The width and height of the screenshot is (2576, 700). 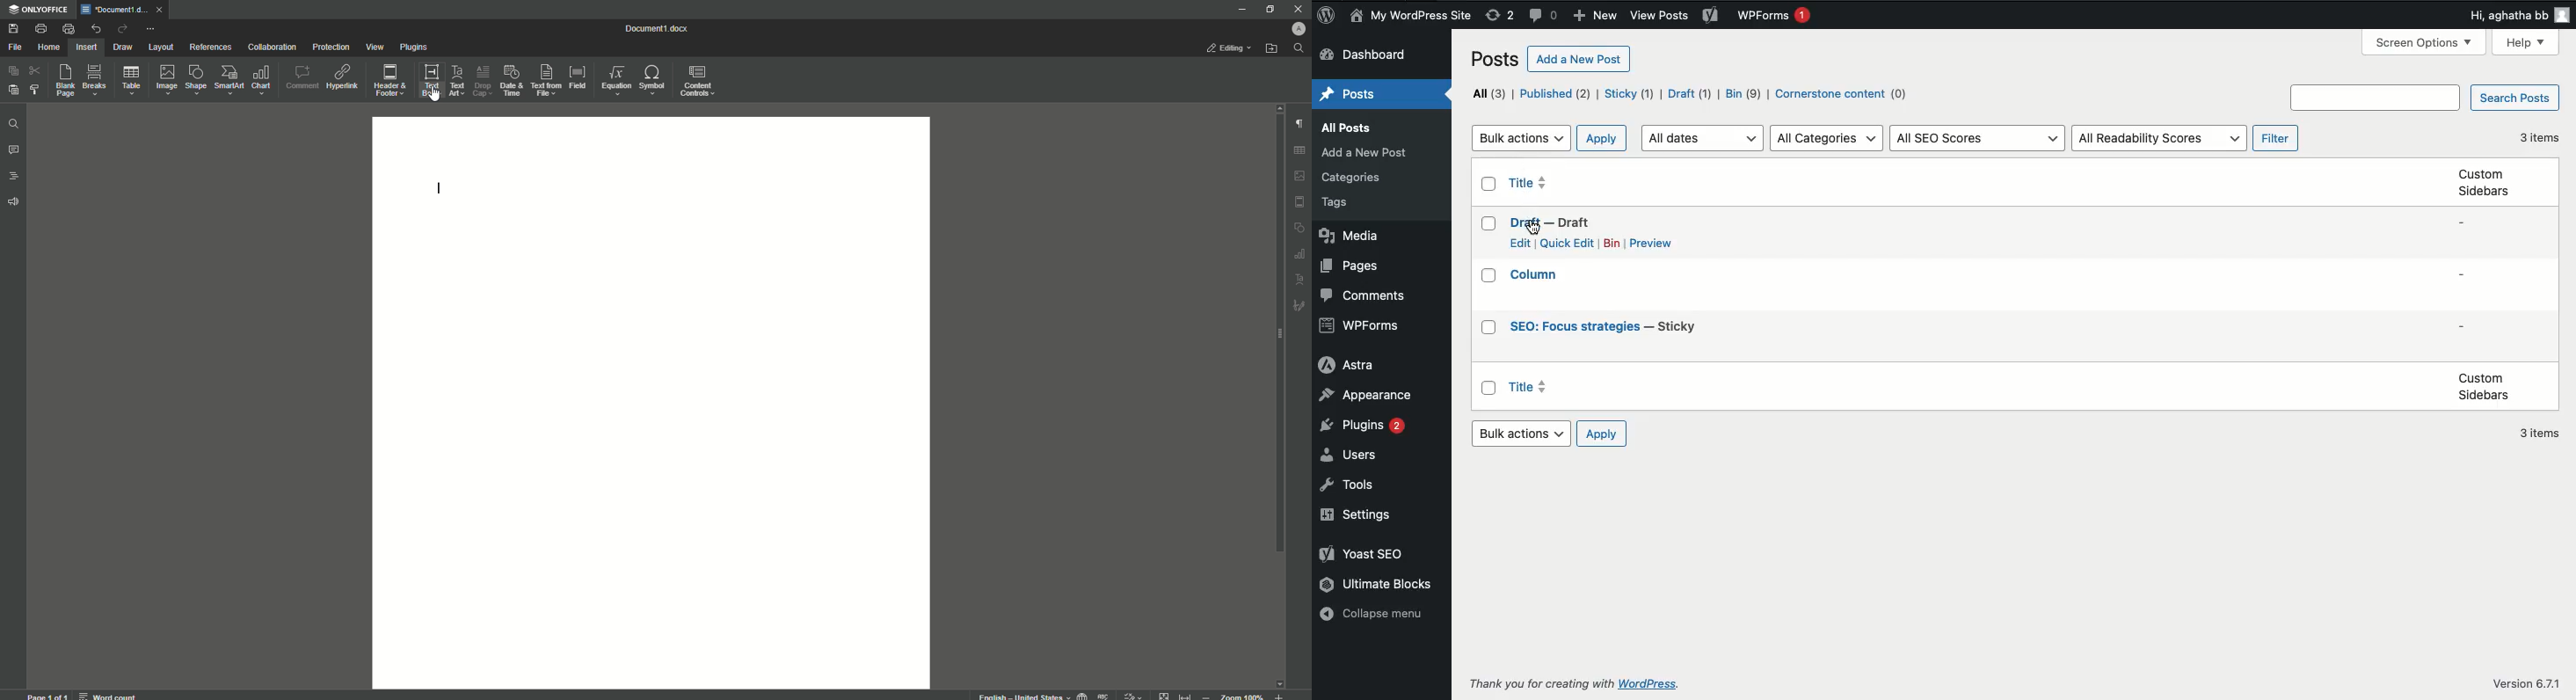 I want to click on Version 6.7.1, so click(x=2527, y=684).